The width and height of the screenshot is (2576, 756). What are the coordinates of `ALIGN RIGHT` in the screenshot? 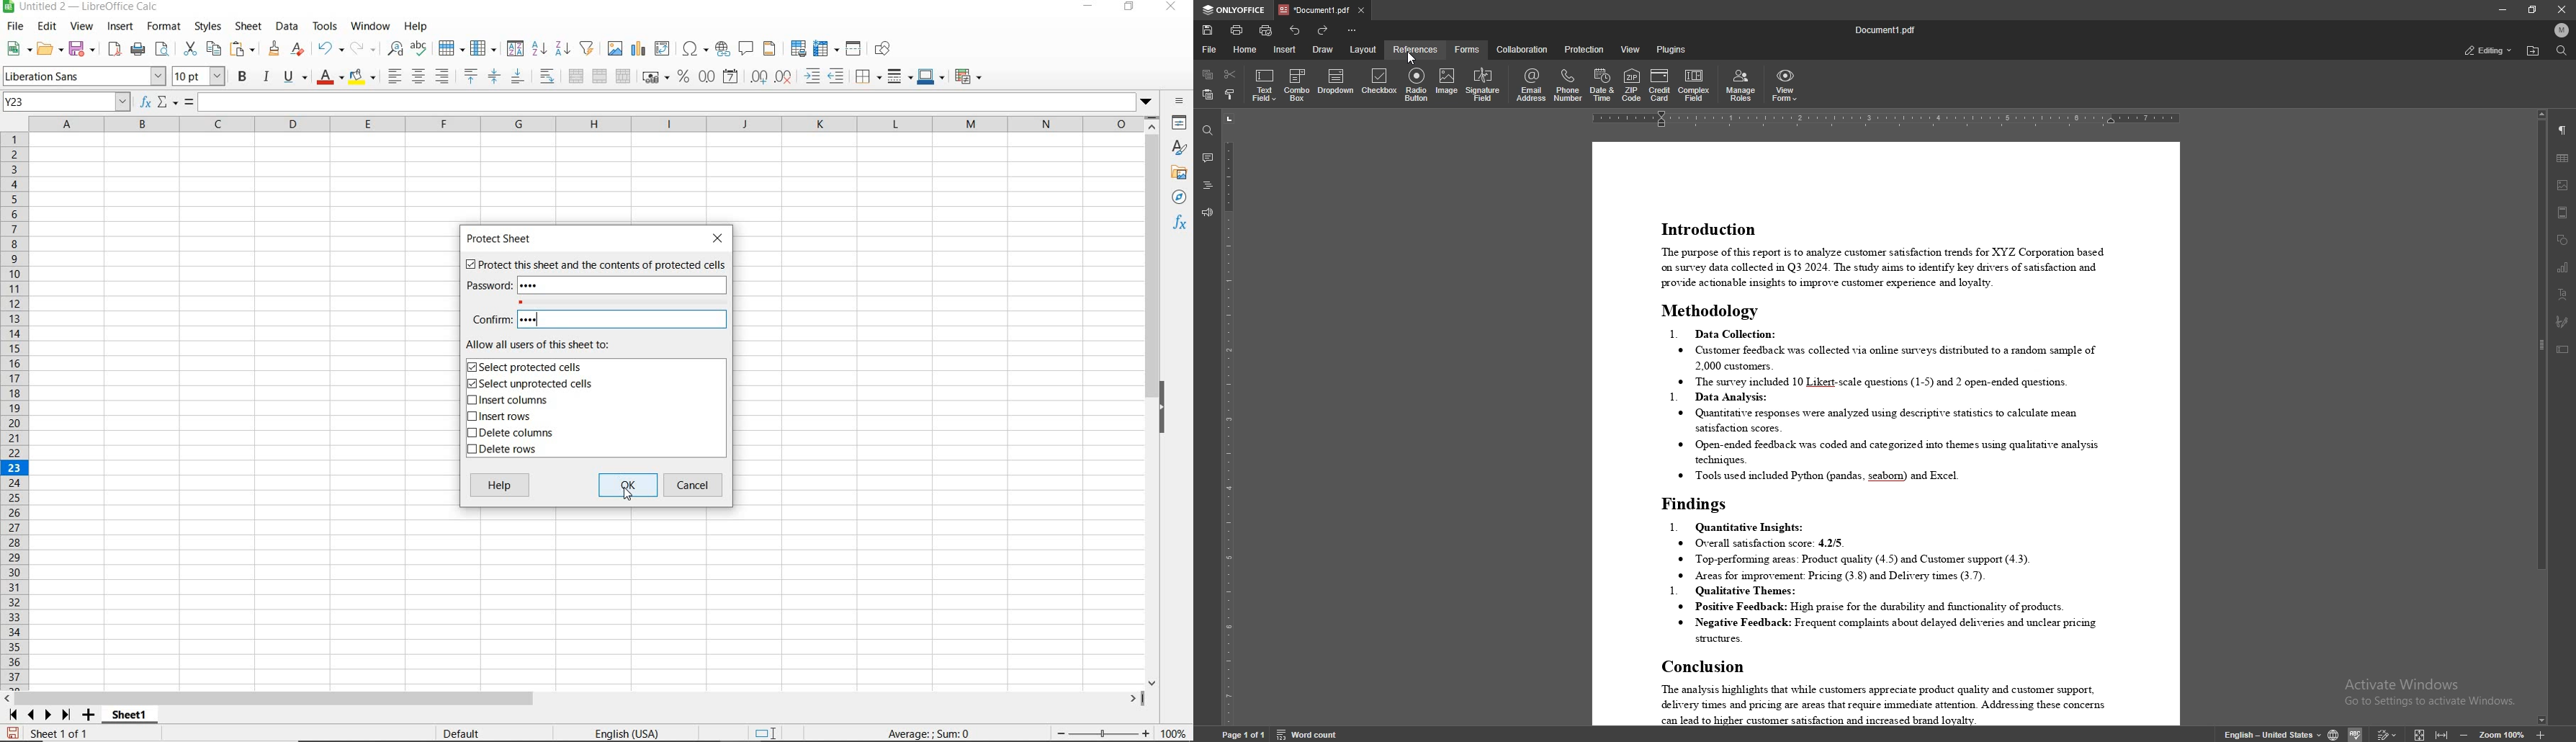 It's located at (442, 77).